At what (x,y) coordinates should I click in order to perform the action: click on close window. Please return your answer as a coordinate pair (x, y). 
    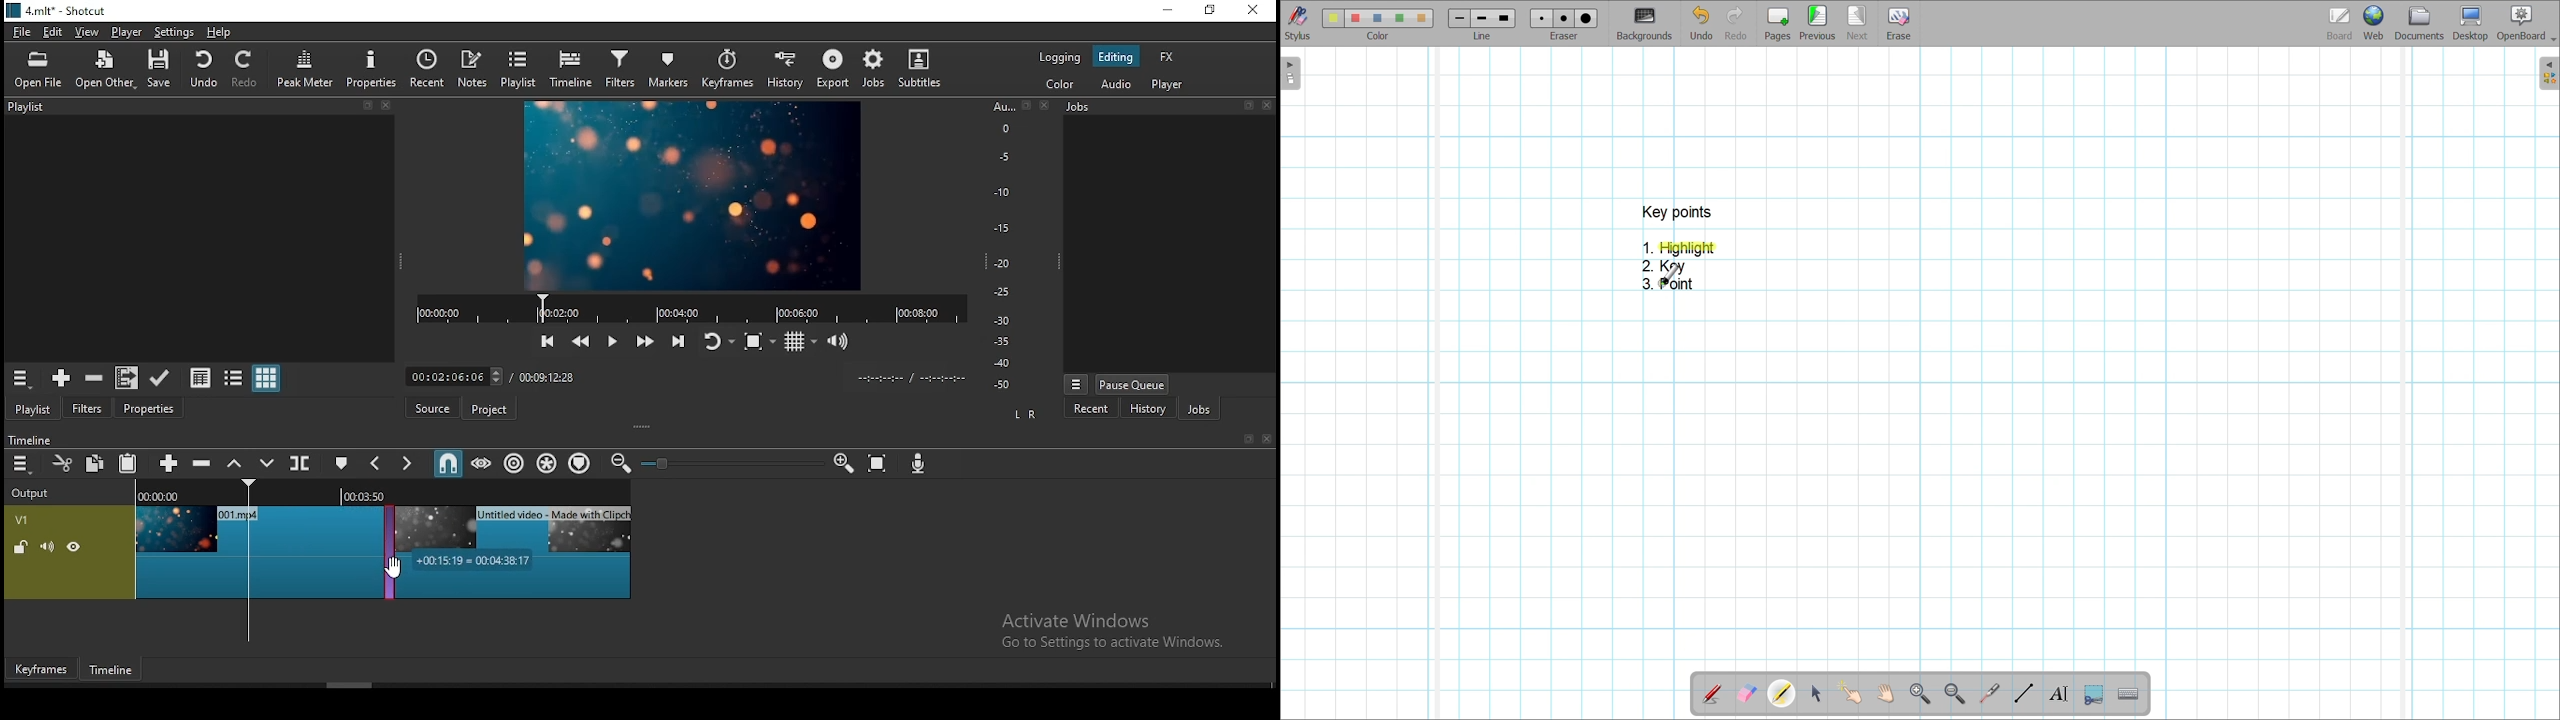
    Looking at the image, I should click on (1255, 10).